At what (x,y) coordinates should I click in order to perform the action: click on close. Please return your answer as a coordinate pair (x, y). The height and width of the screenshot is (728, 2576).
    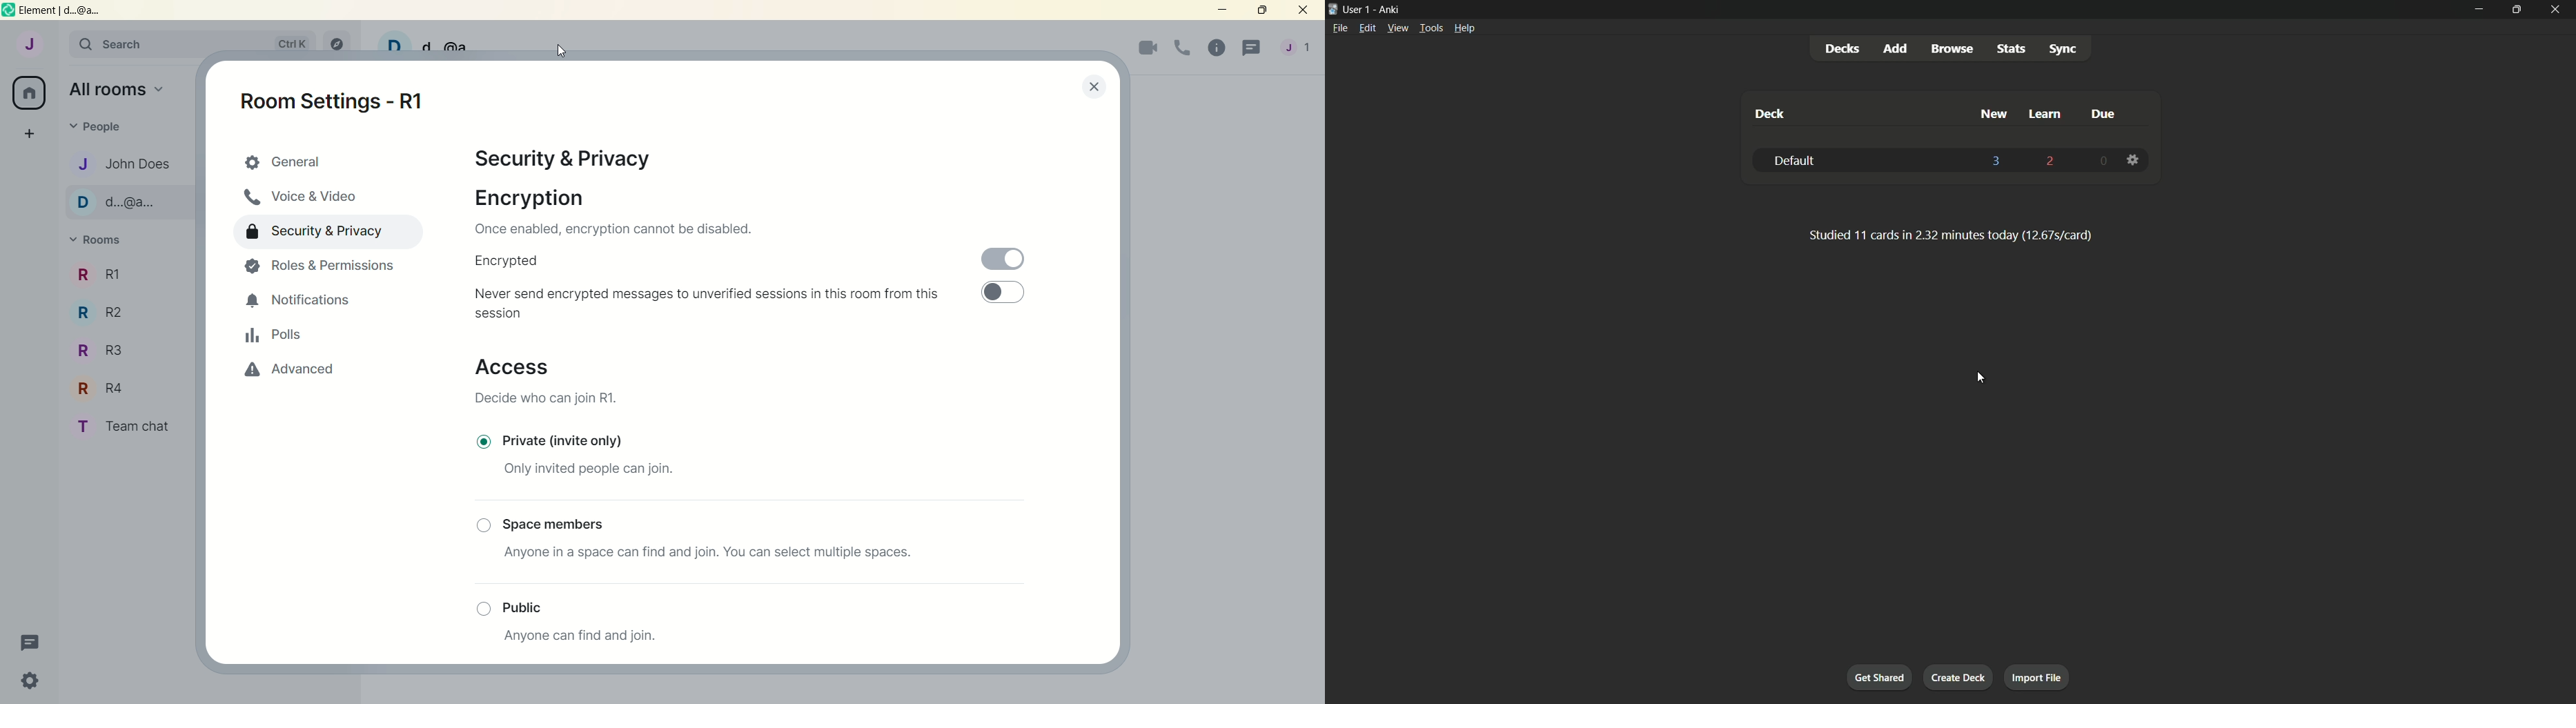
    Looking at the image, I should click on (1303, 11).